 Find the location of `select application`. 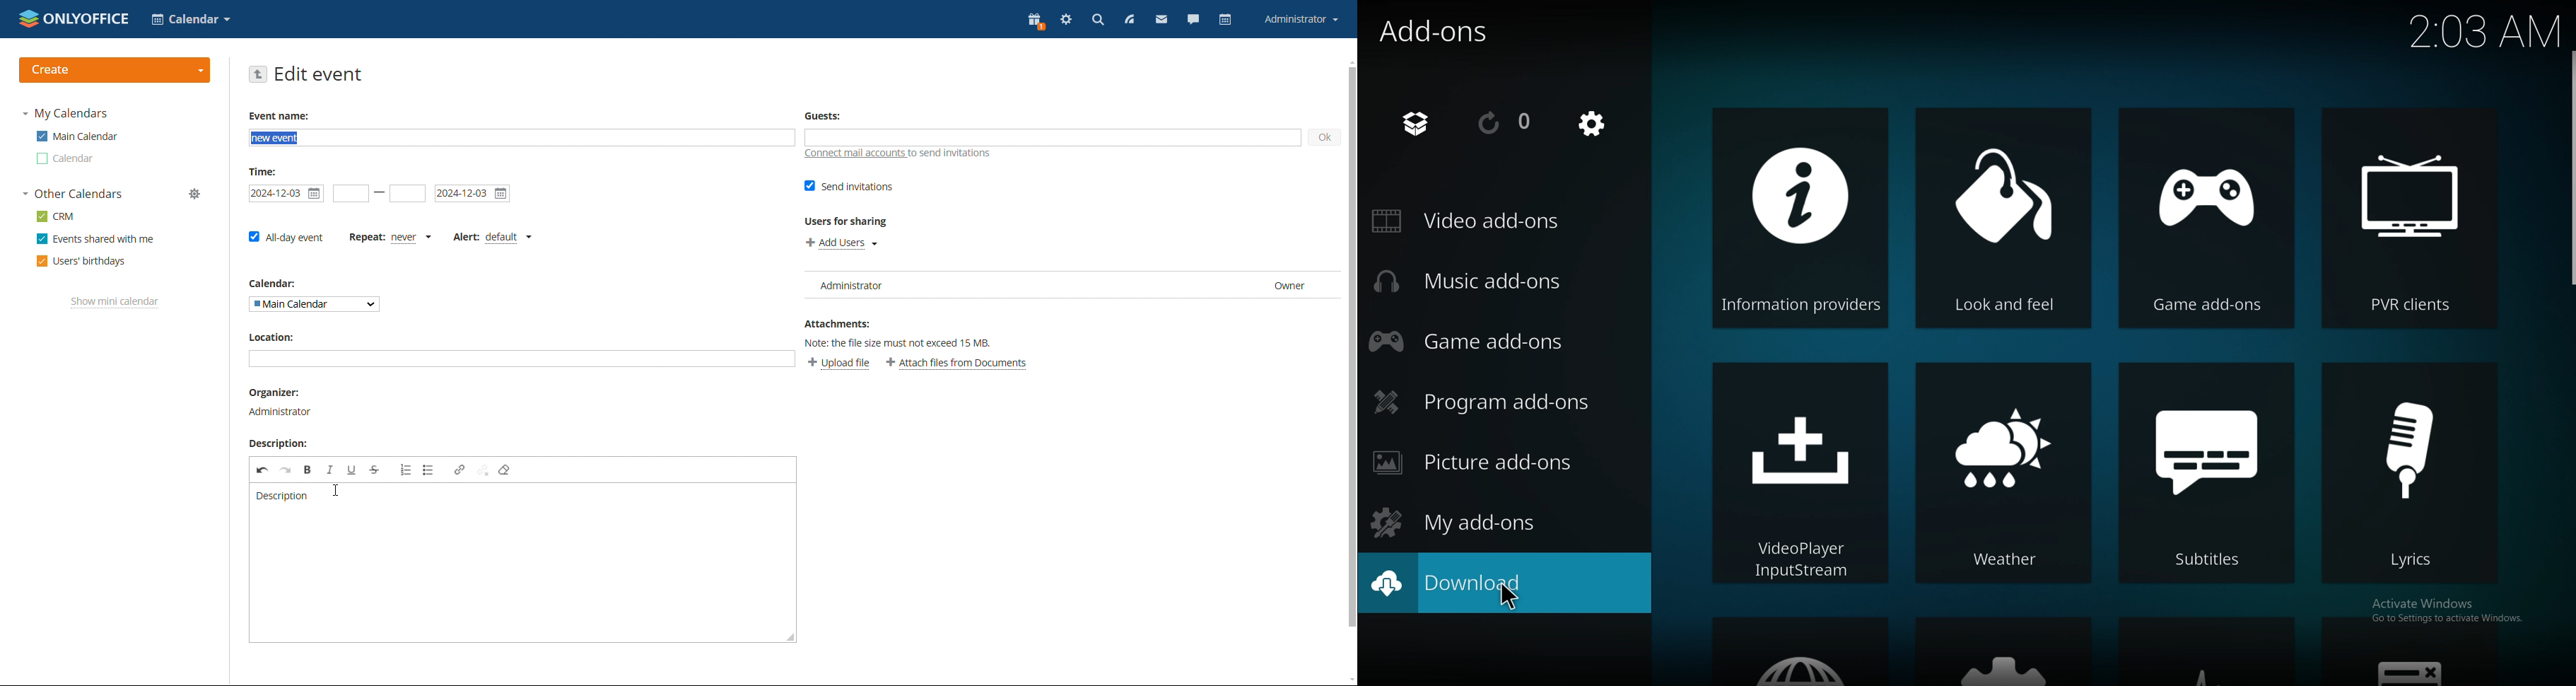

select application is located at coordinates (191, 19).